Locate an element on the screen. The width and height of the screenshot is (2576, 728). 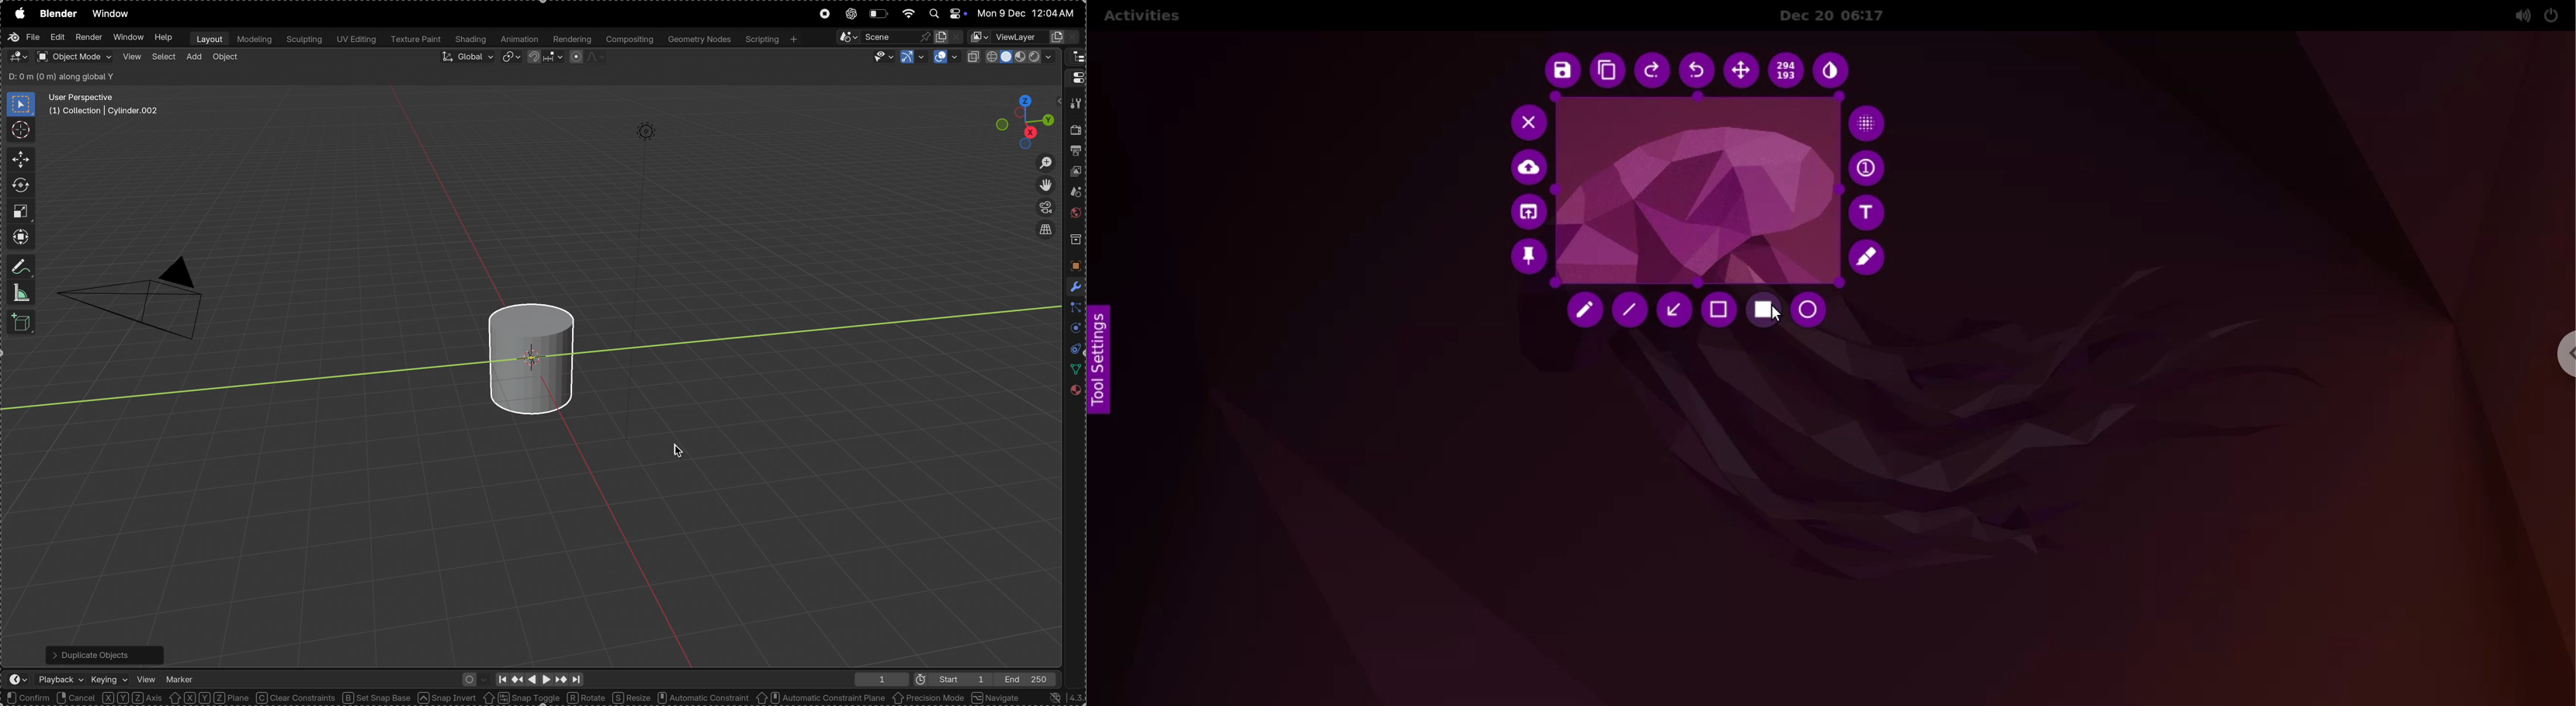
collections is located at coordinates (1075, 240).